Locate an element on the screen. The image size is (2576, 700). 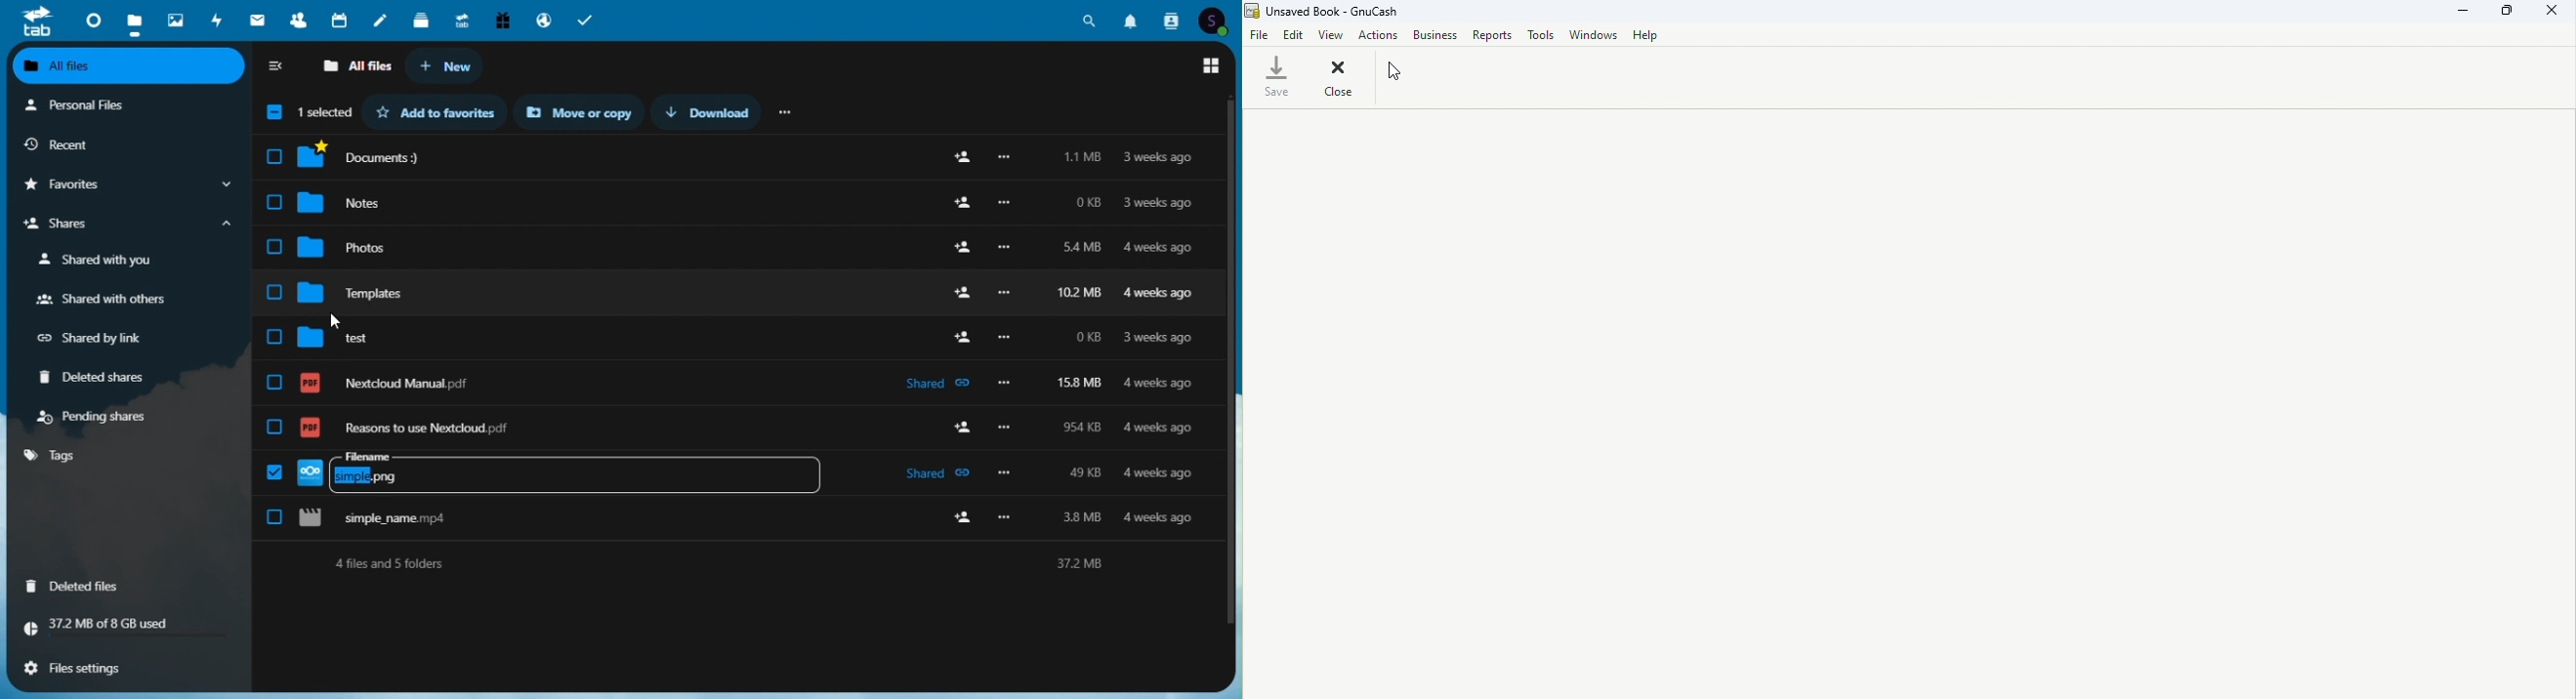
37.2 MB of 8 GB Total is located at coordinates (127, 625).